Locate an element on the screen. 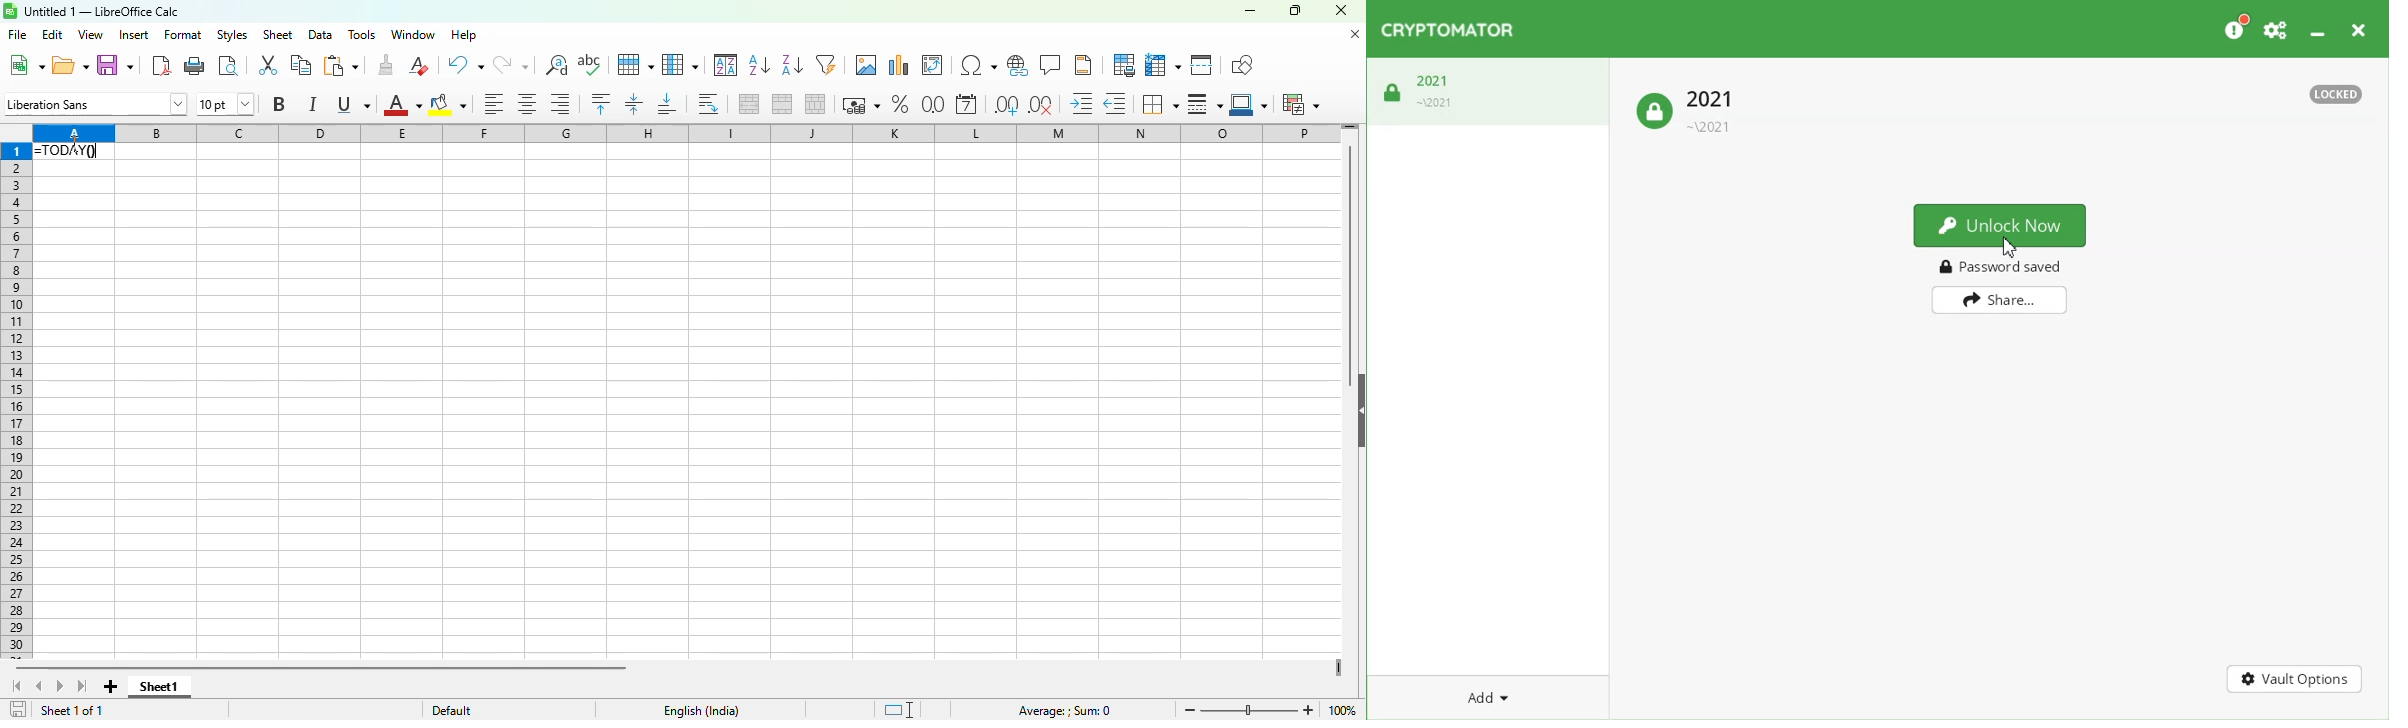  show is located at coordinates (1357, 410).